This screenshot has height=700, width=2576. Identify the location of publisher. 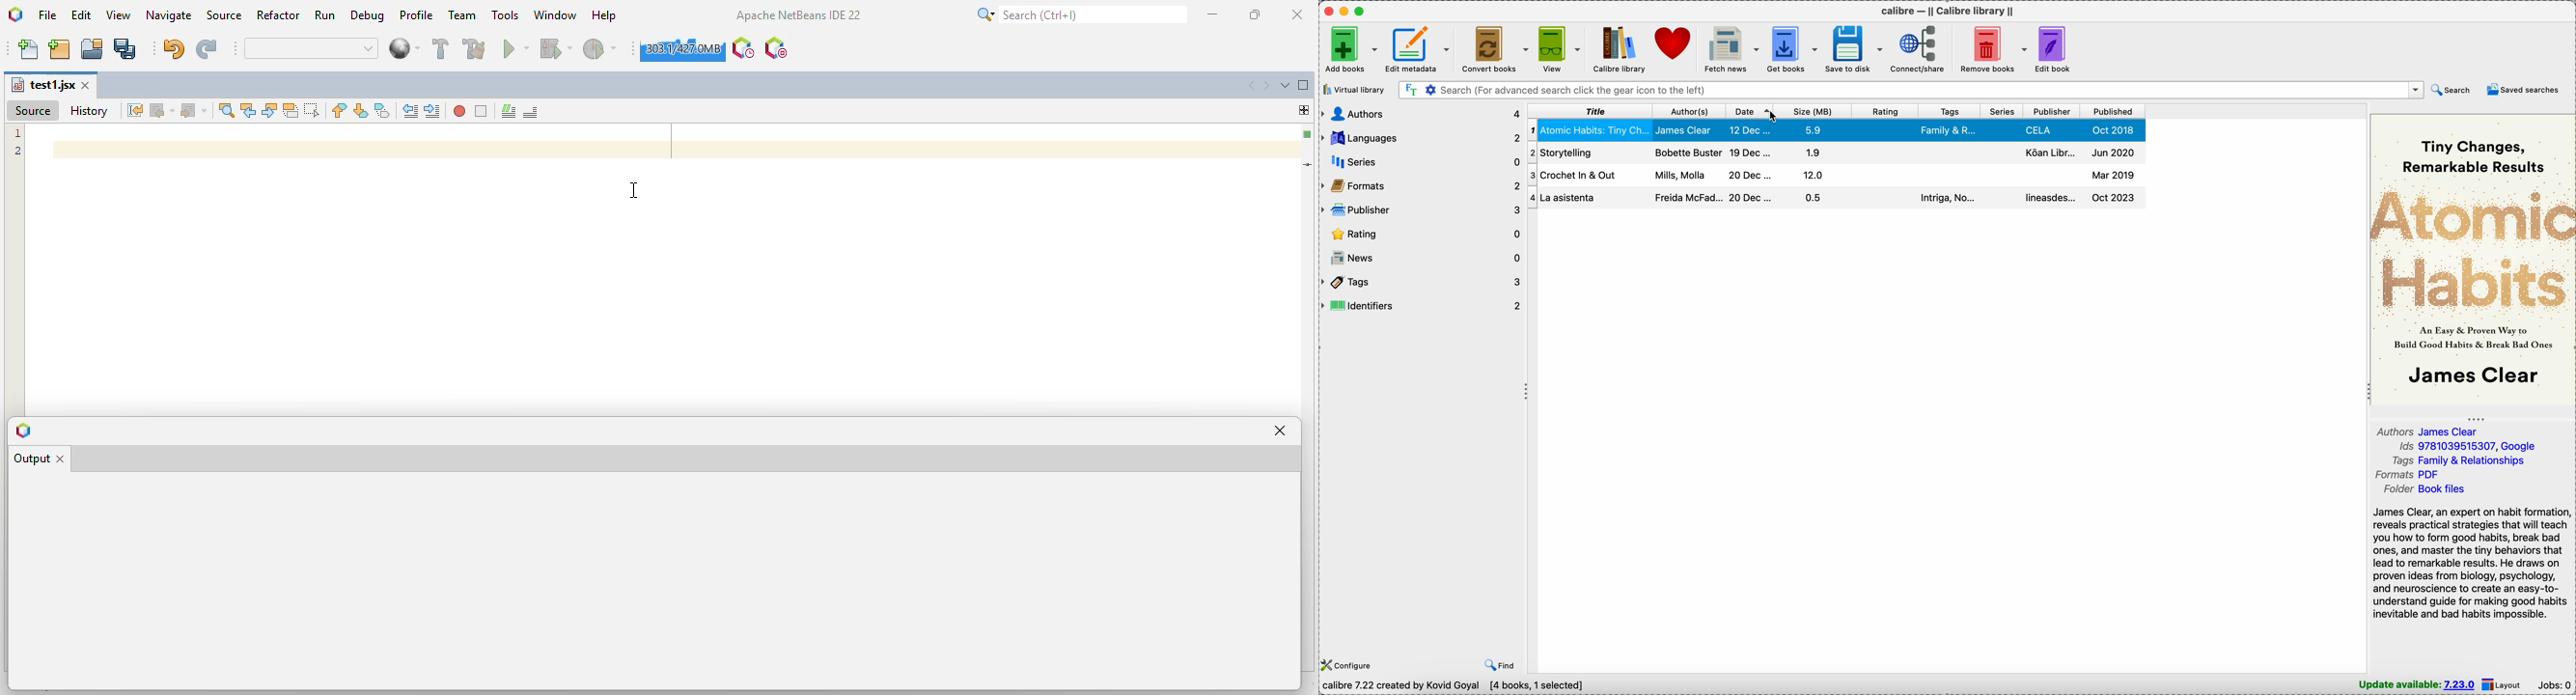
(2053, 112).